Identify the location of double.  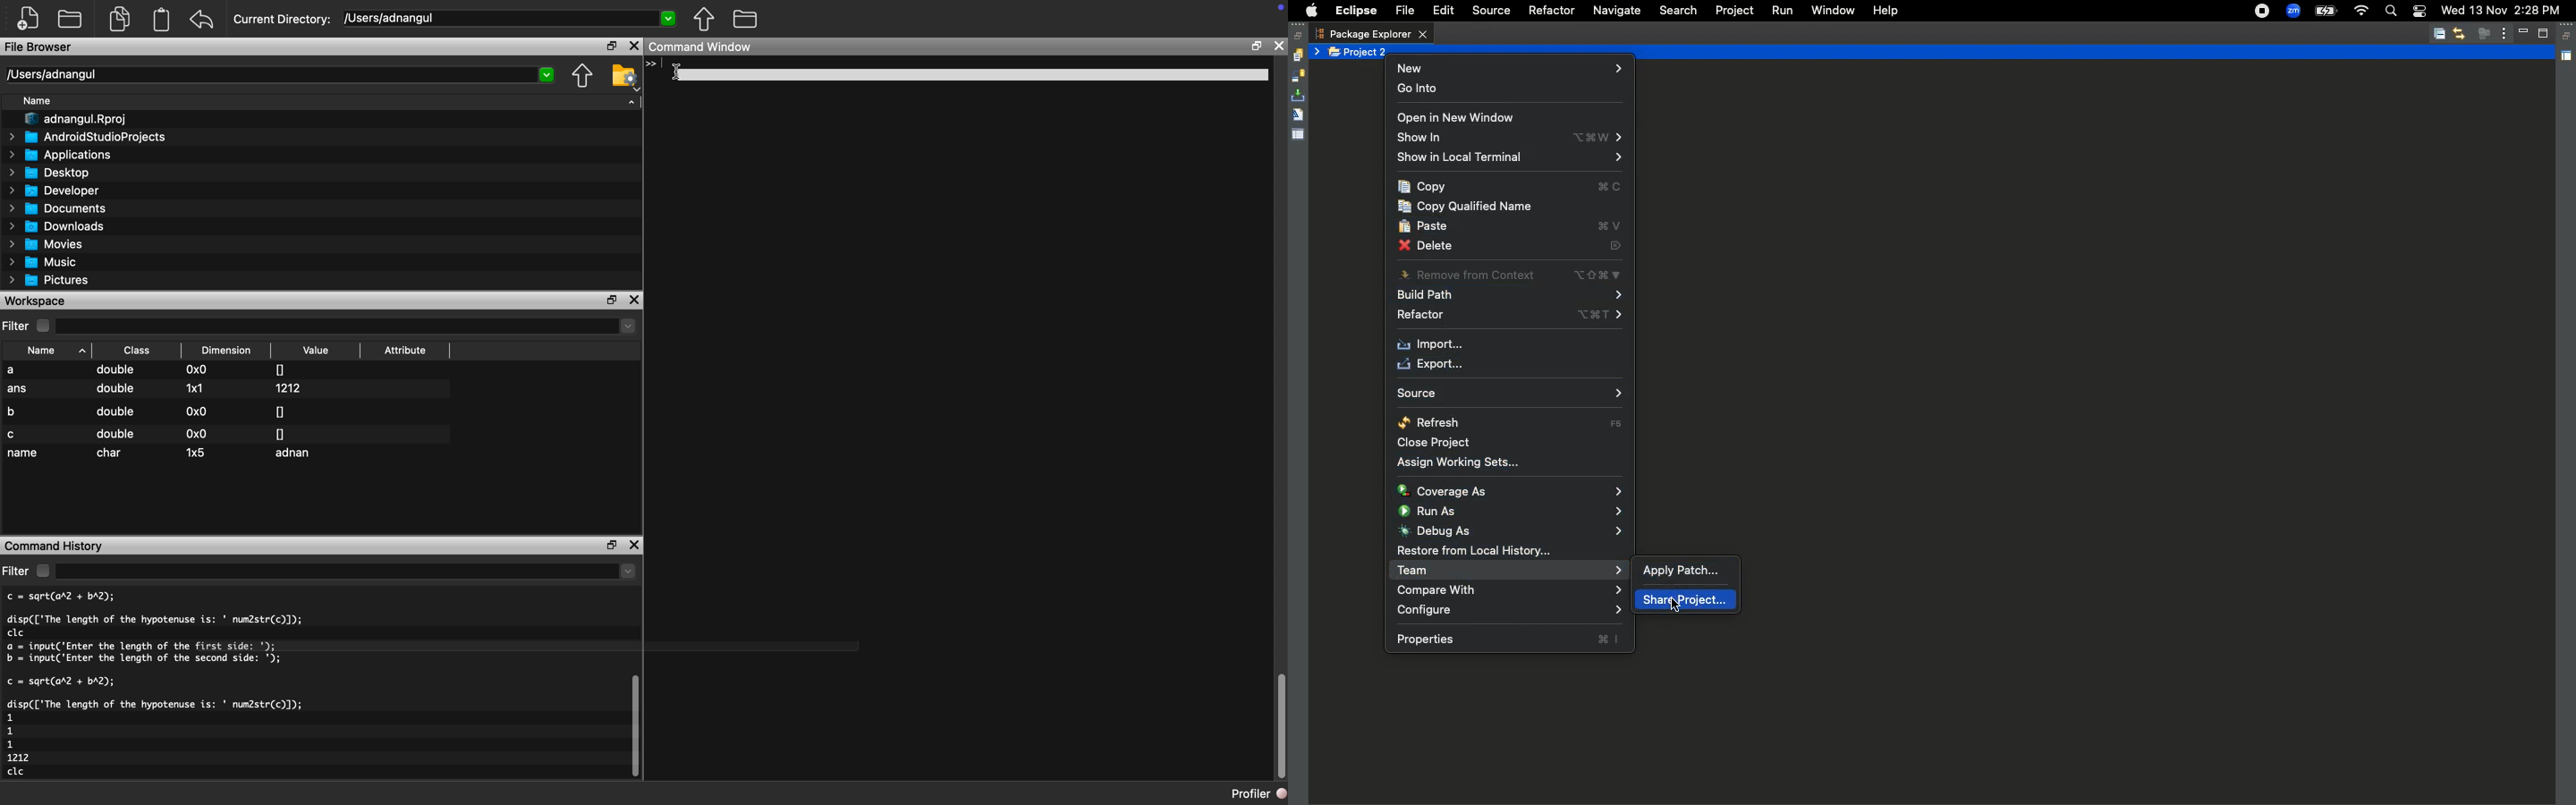
(115, 434).